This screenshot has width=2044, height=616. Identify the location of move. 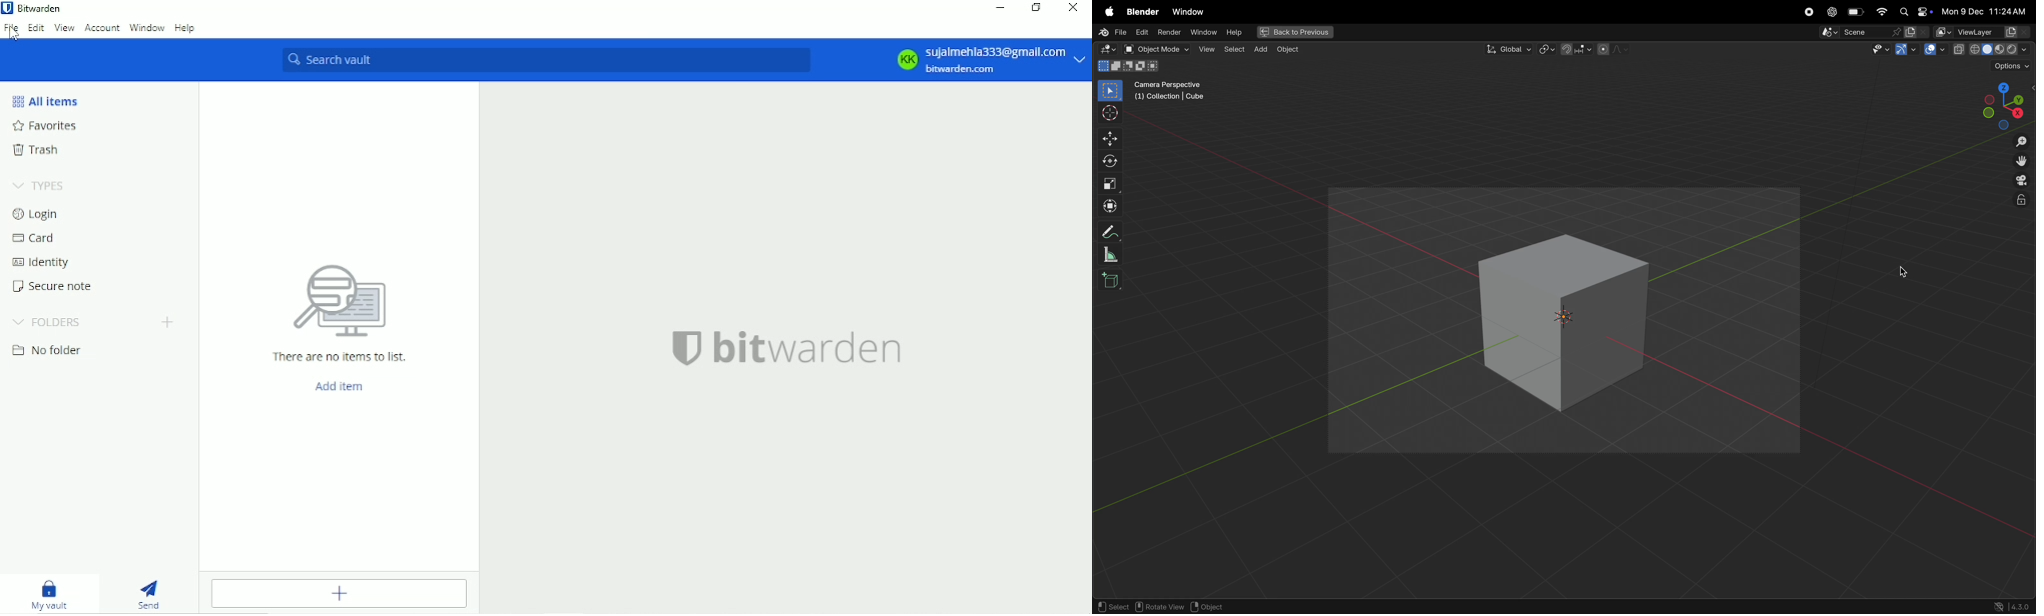
(1108, 139).